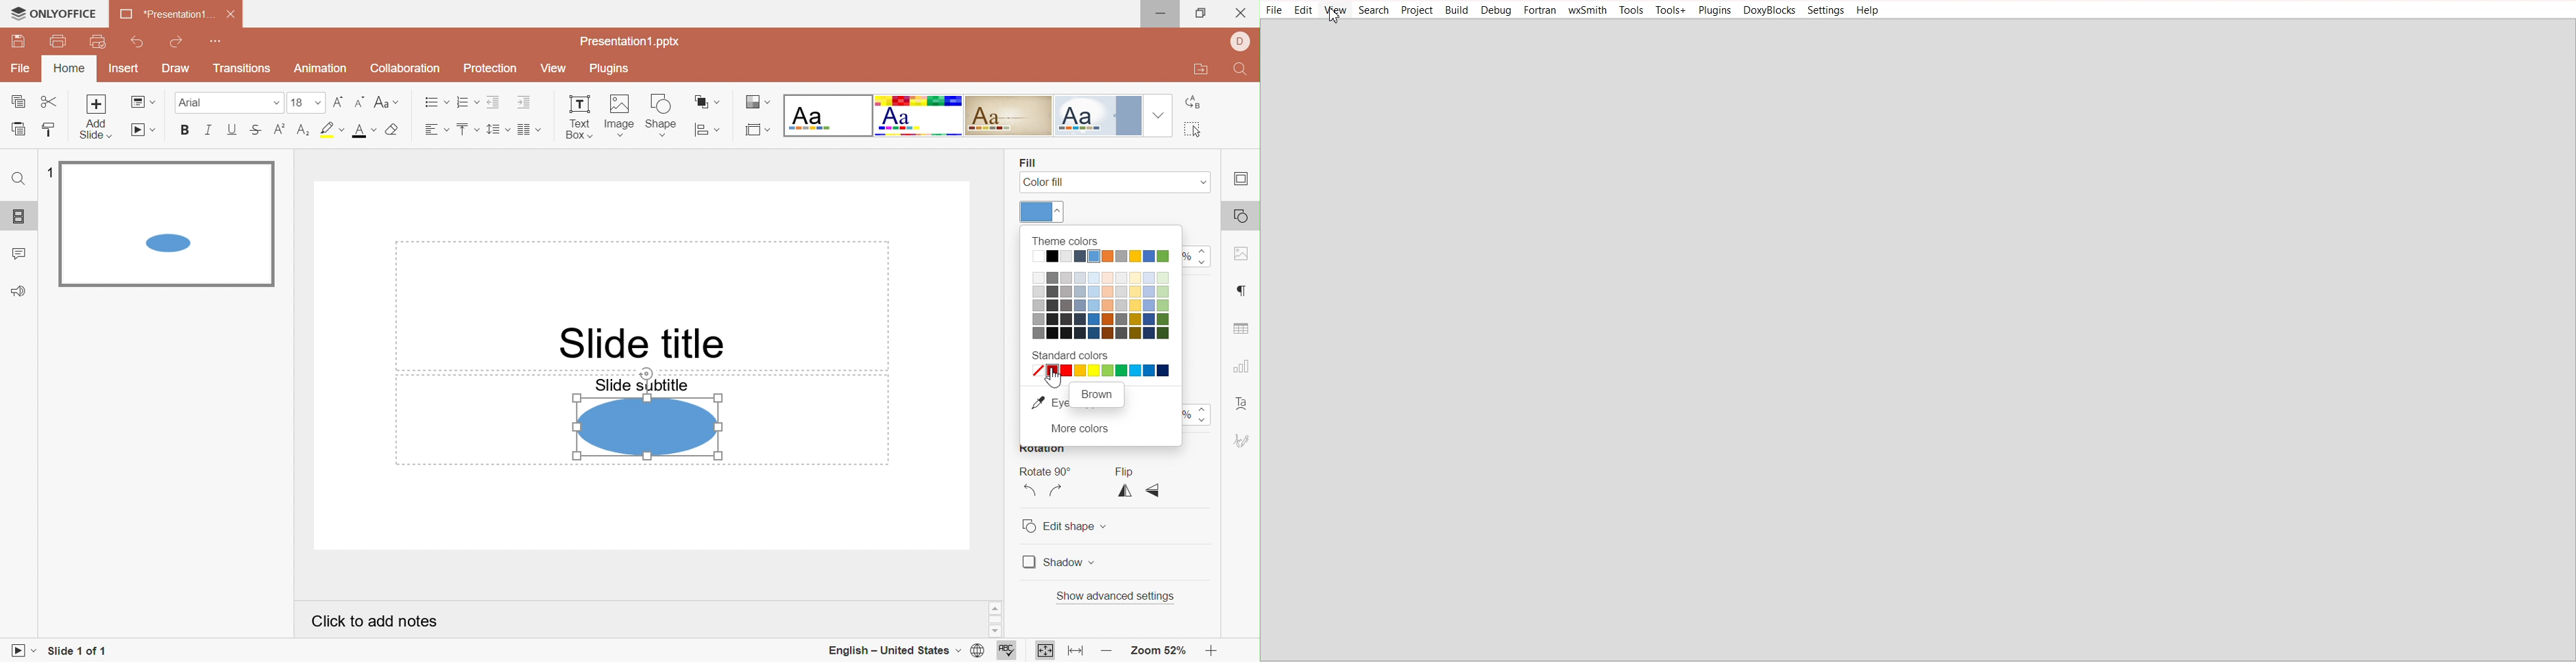 The image size is (2576, 672). I want to click on Eye, so click(1050, 405).